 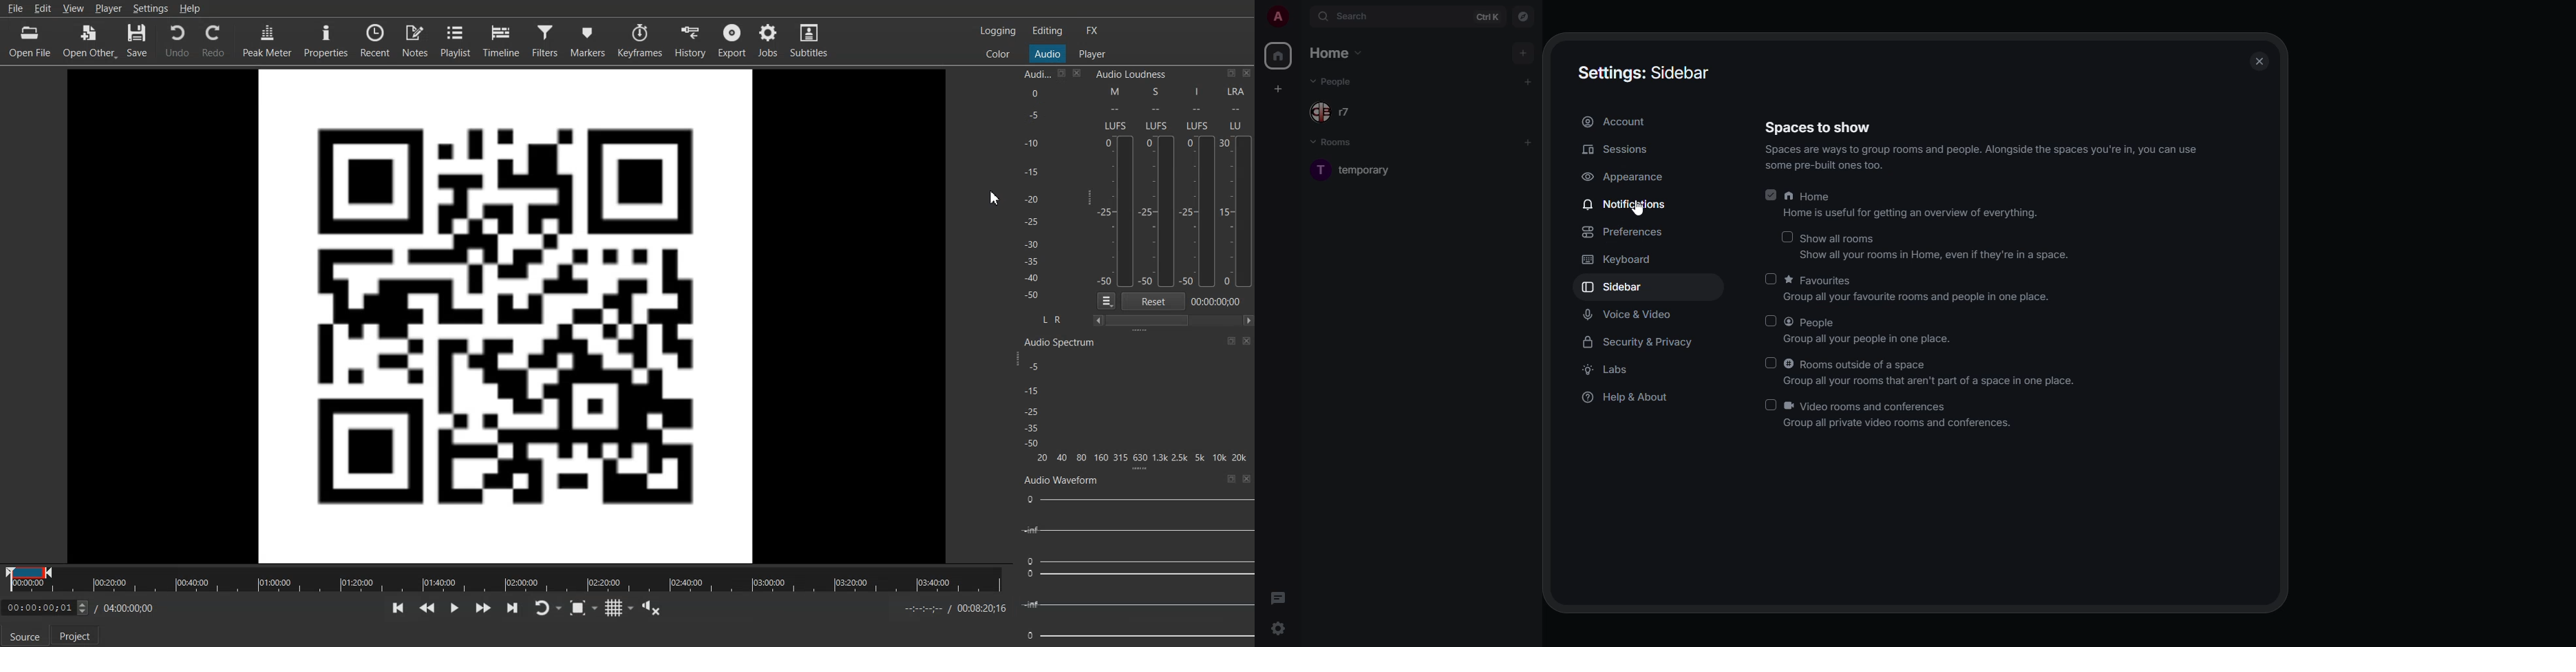 What do you see at coordinates (427, 608) in the screenshot?
I see `Play quickly backward` at bounding box center [427, 608].